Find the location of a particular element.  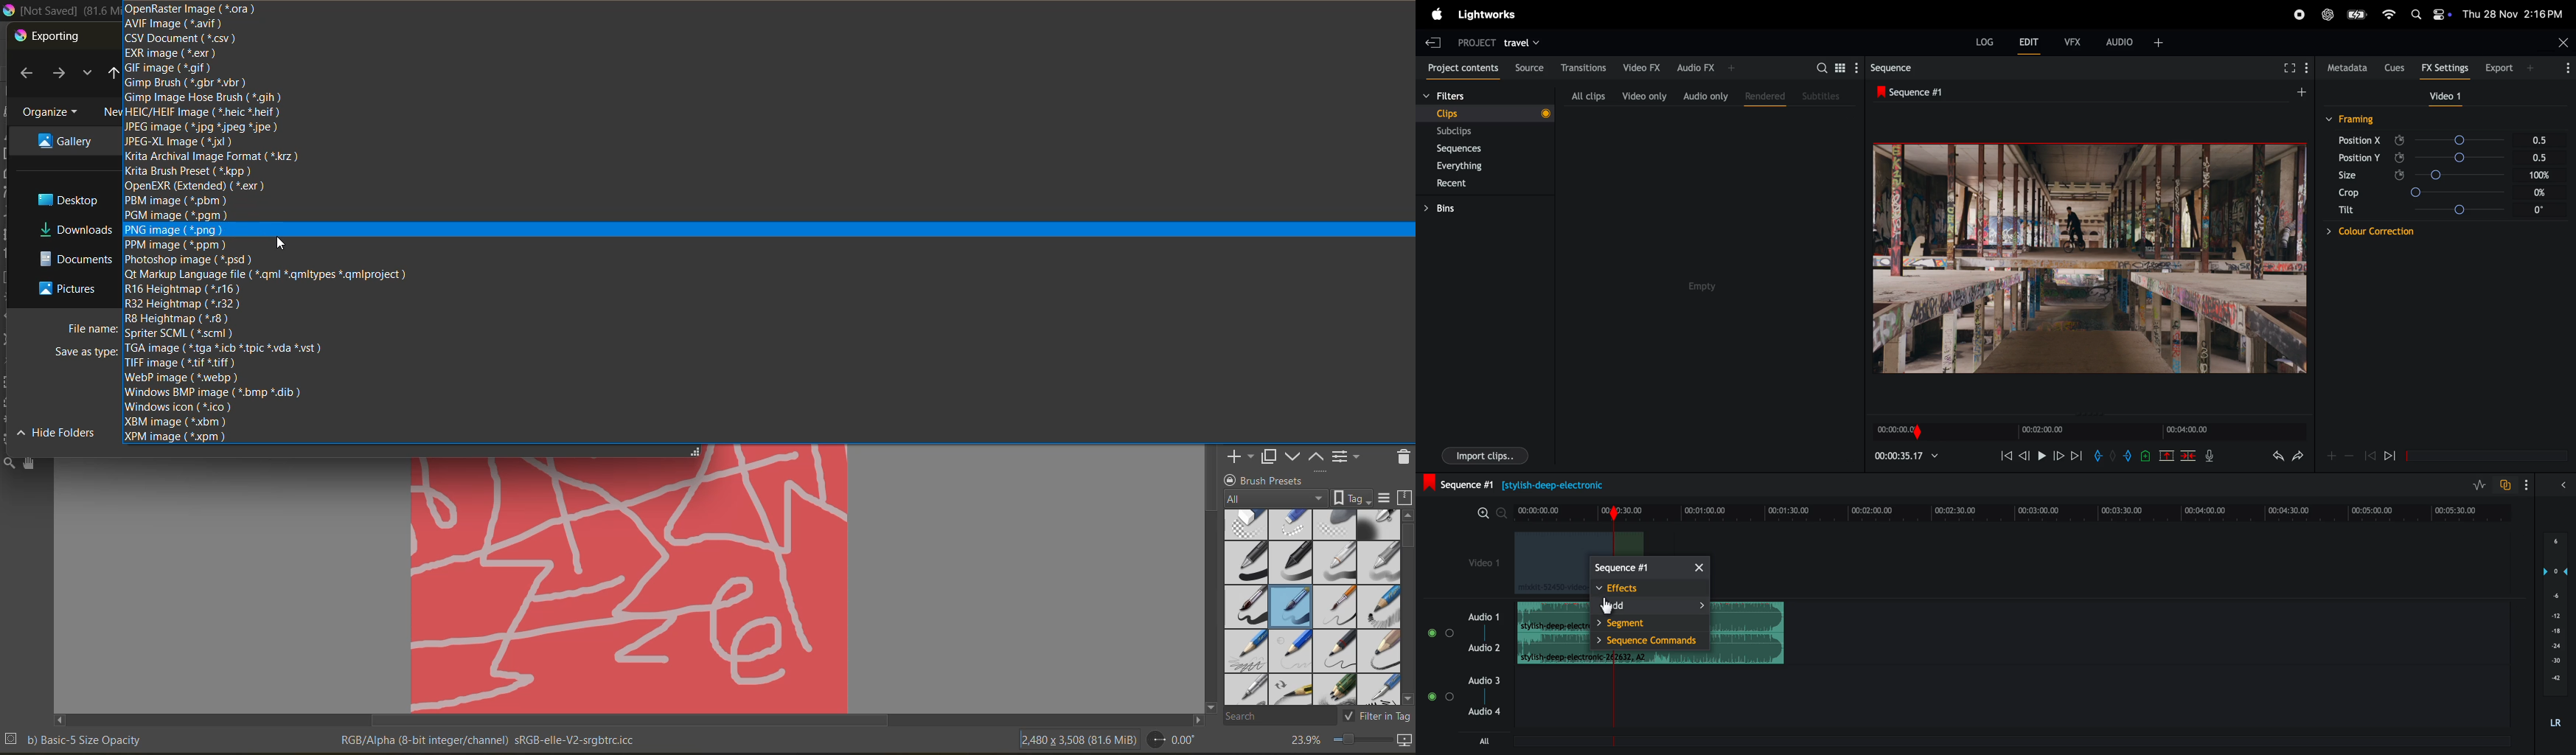

battery is located at coordinates (2357, 14).